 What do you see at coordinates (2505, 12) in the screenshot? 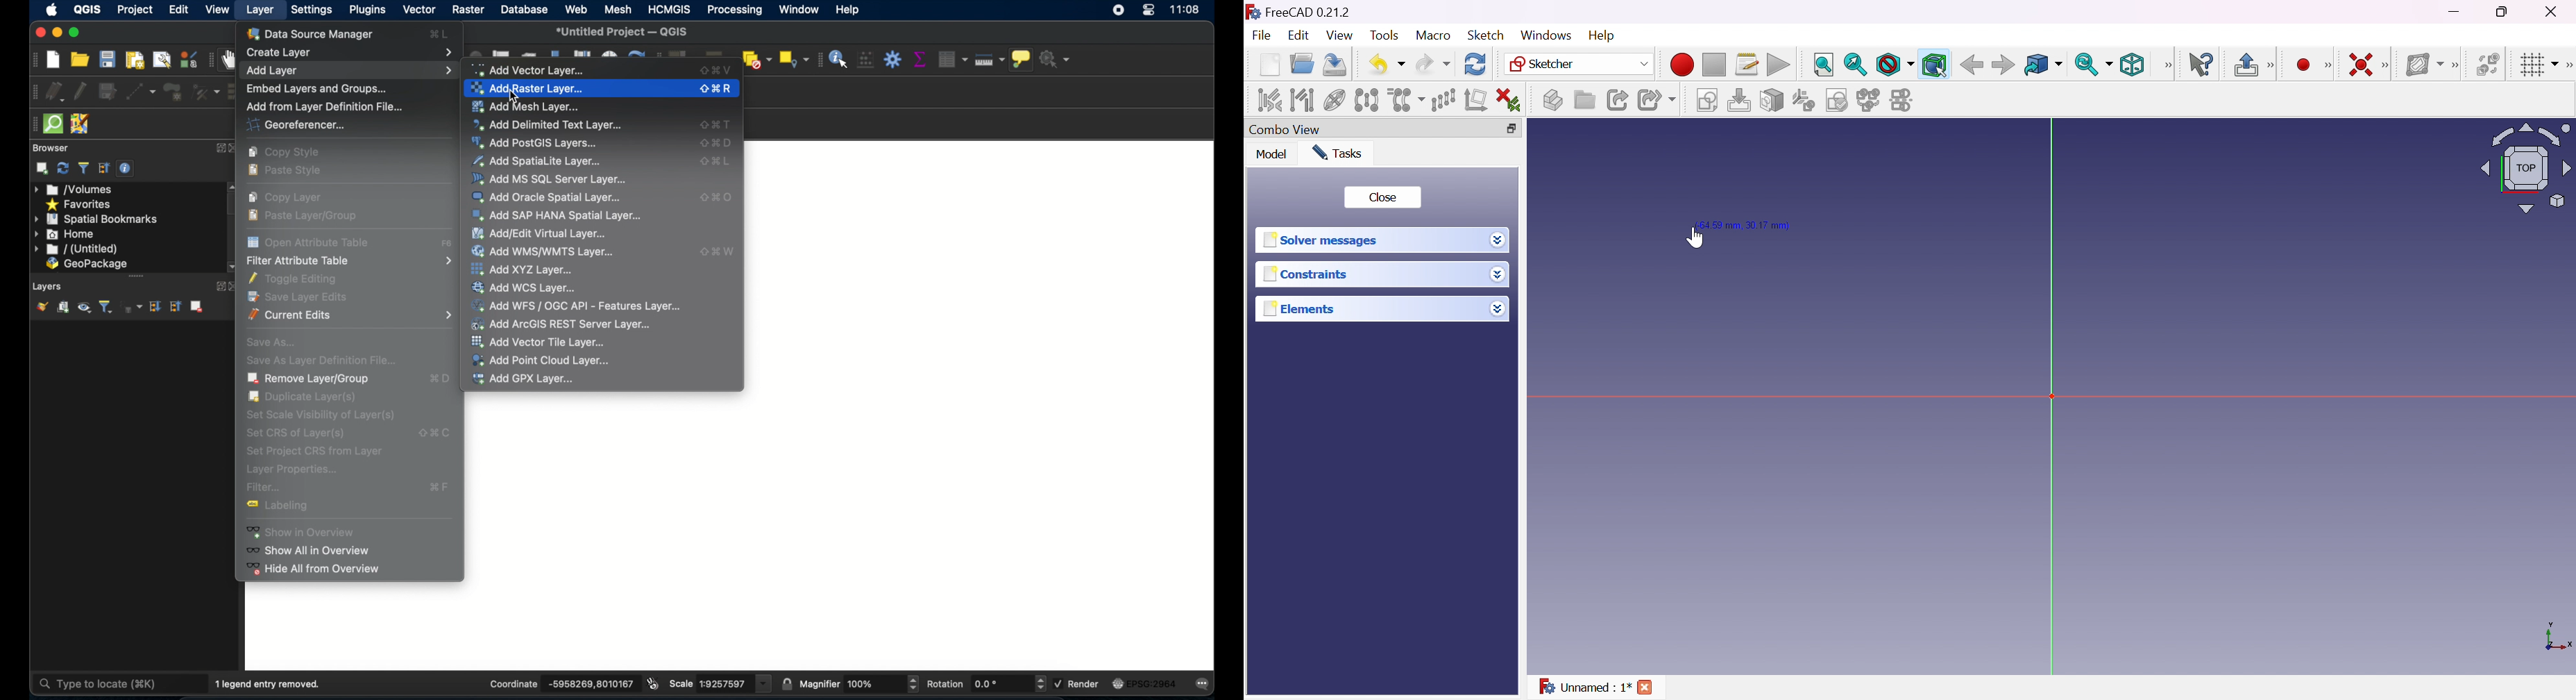
I see `Restore down` at bounding box center [2505, 12].